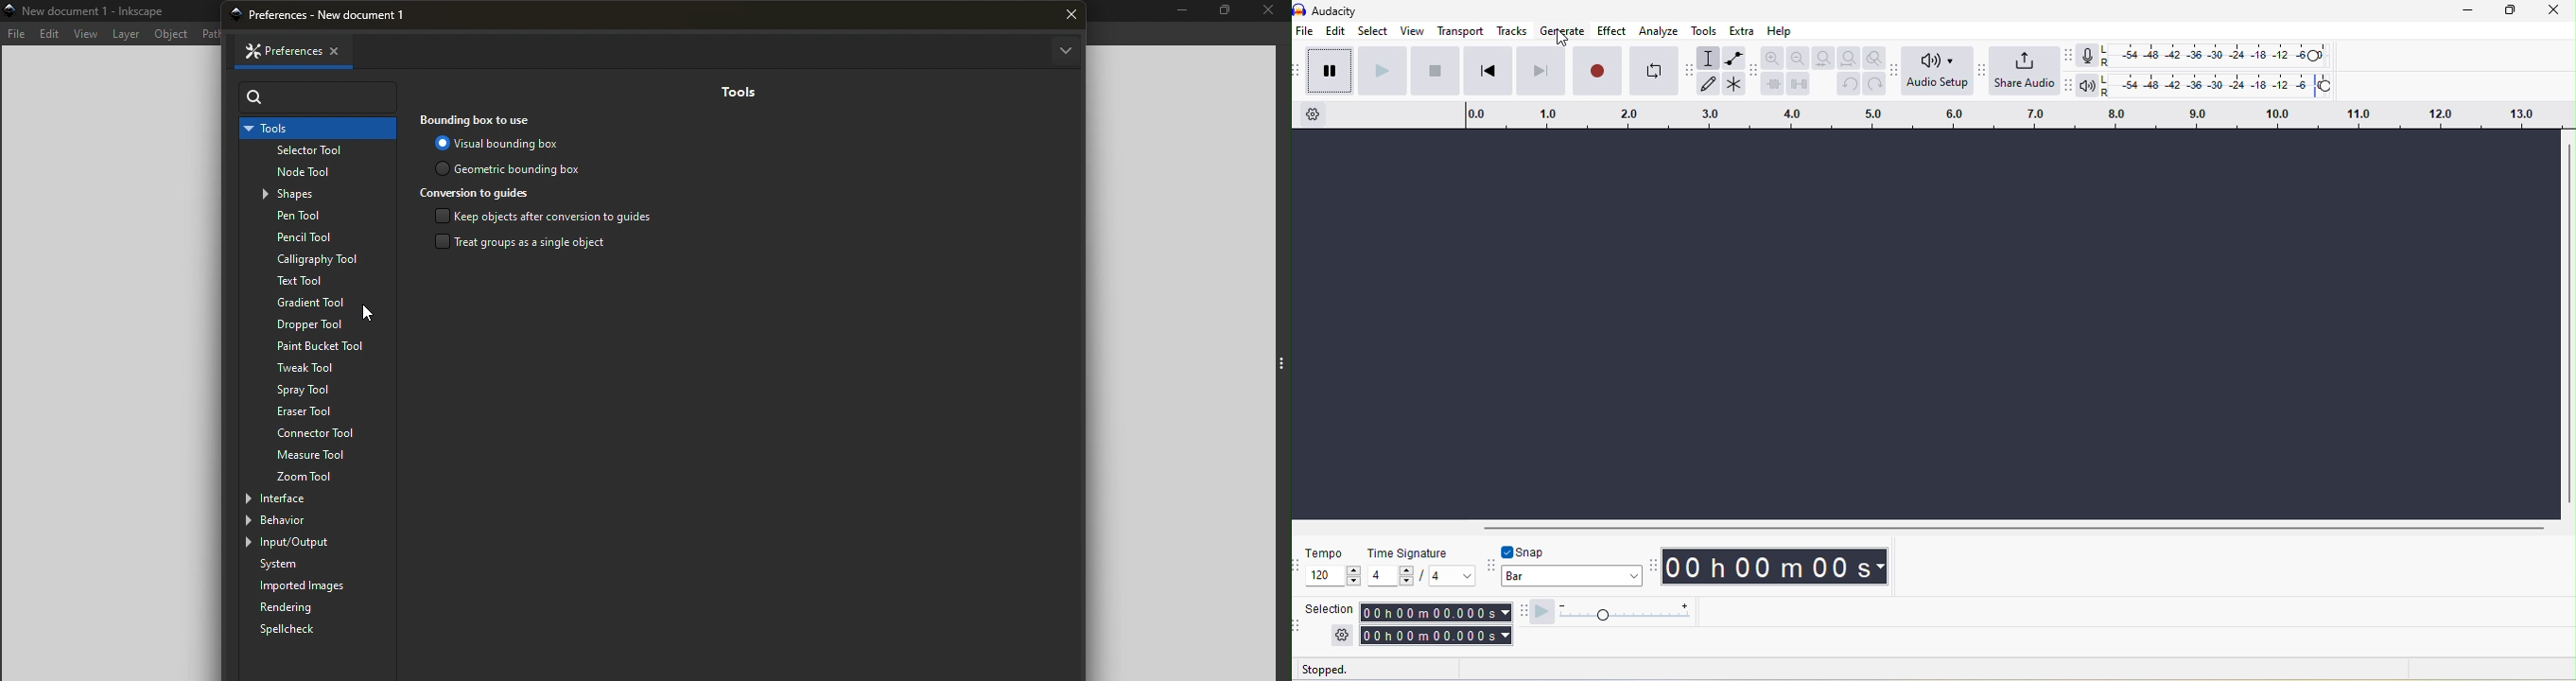 This screenshot has width=2576, height=700. I want to click on Zoom tool, so click(319, 477).